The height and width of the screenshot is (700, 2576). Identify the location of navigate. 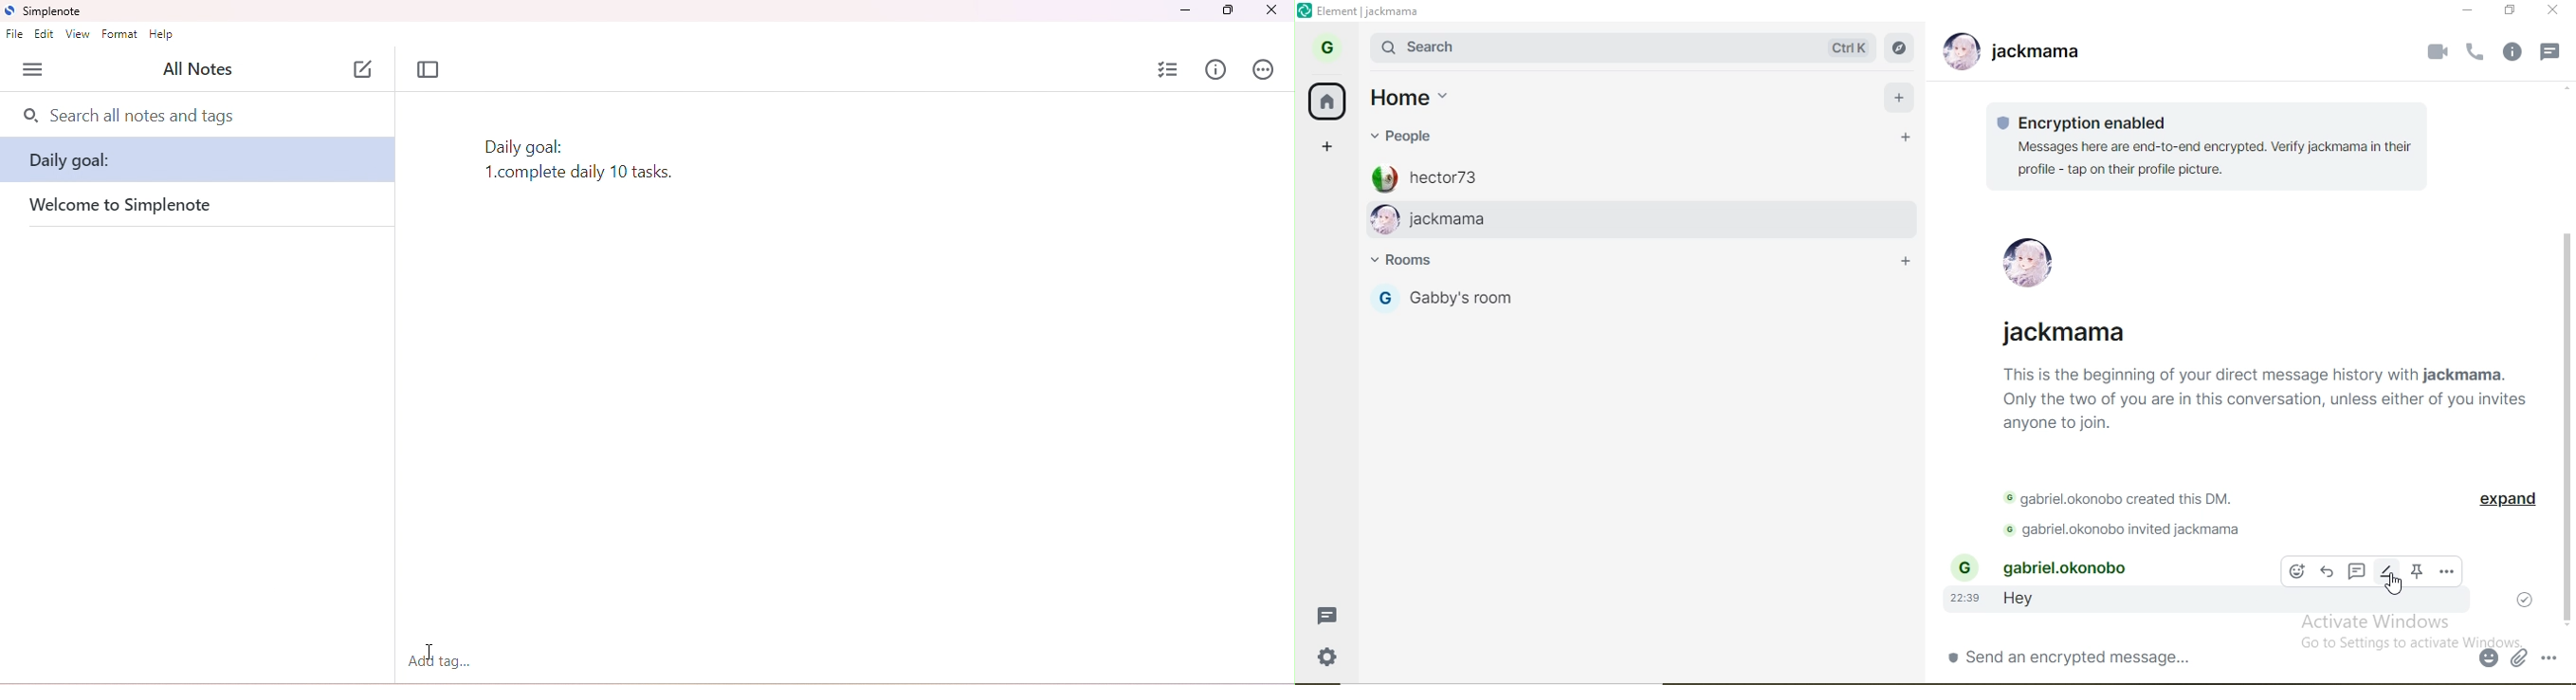
(1901, 46).